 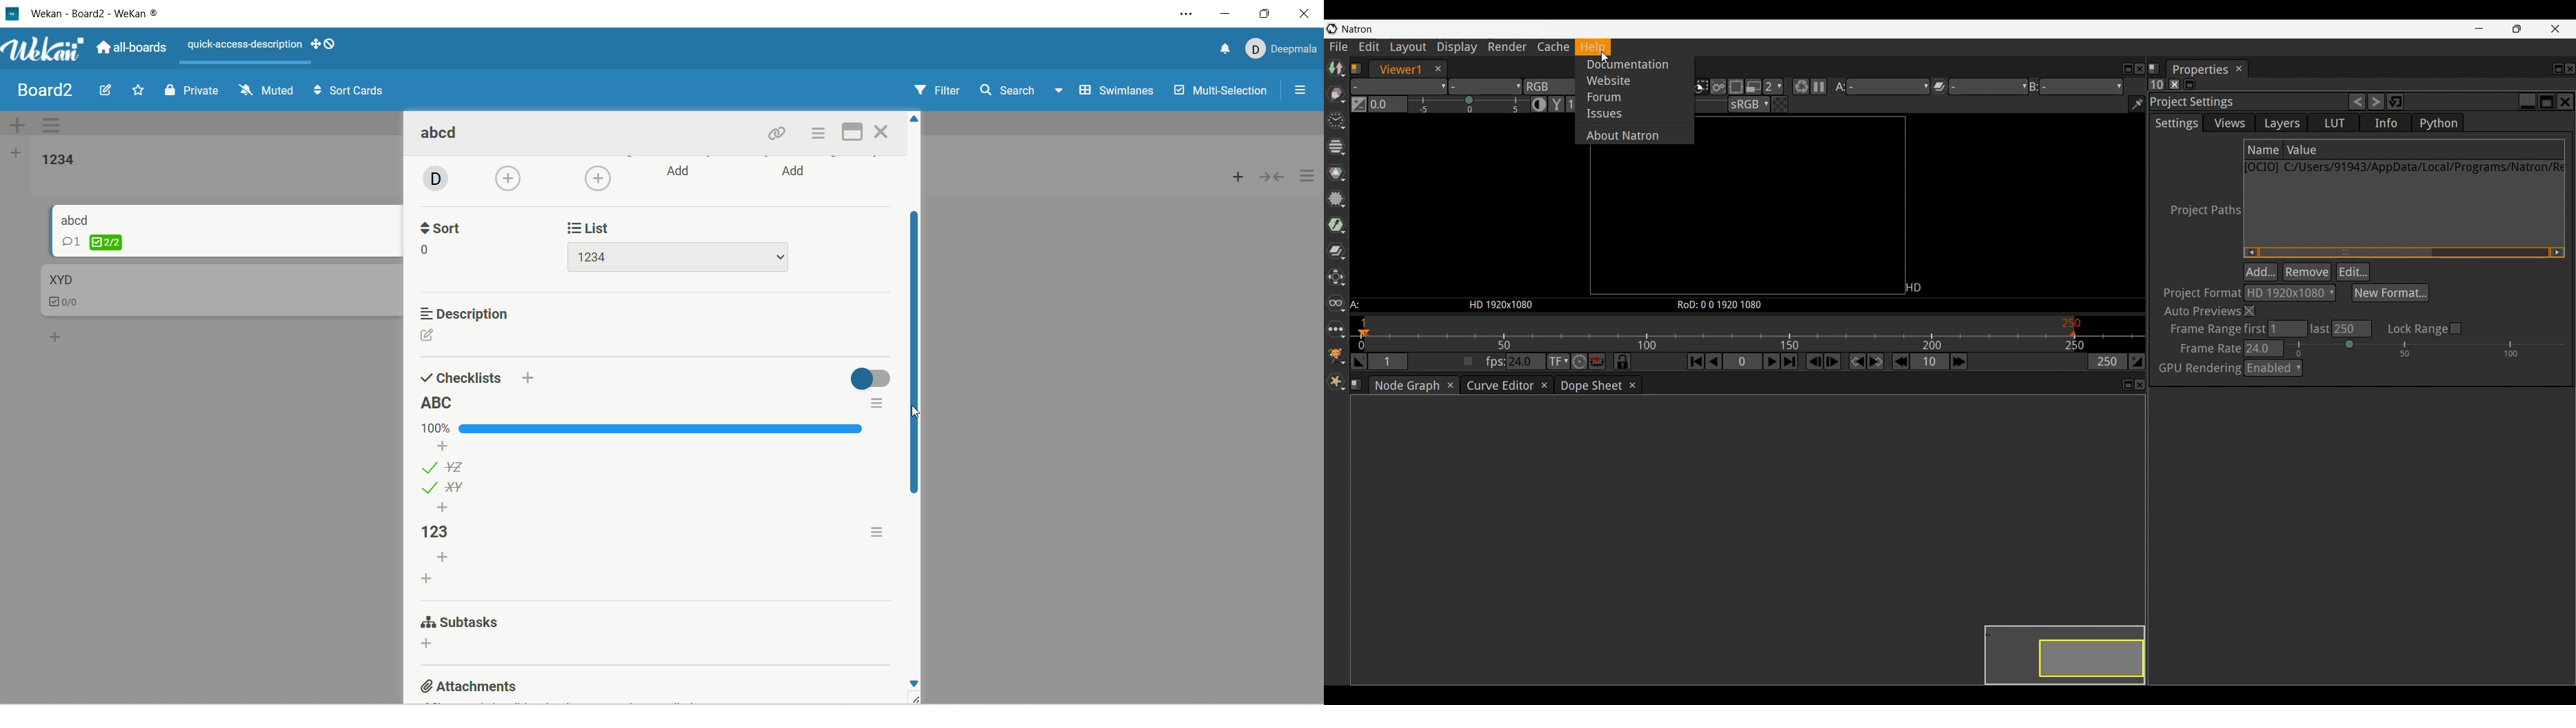 What do you see at coordinates (445, 532) in the screenshot?
I see `list title` at bounding box center [445, 532].